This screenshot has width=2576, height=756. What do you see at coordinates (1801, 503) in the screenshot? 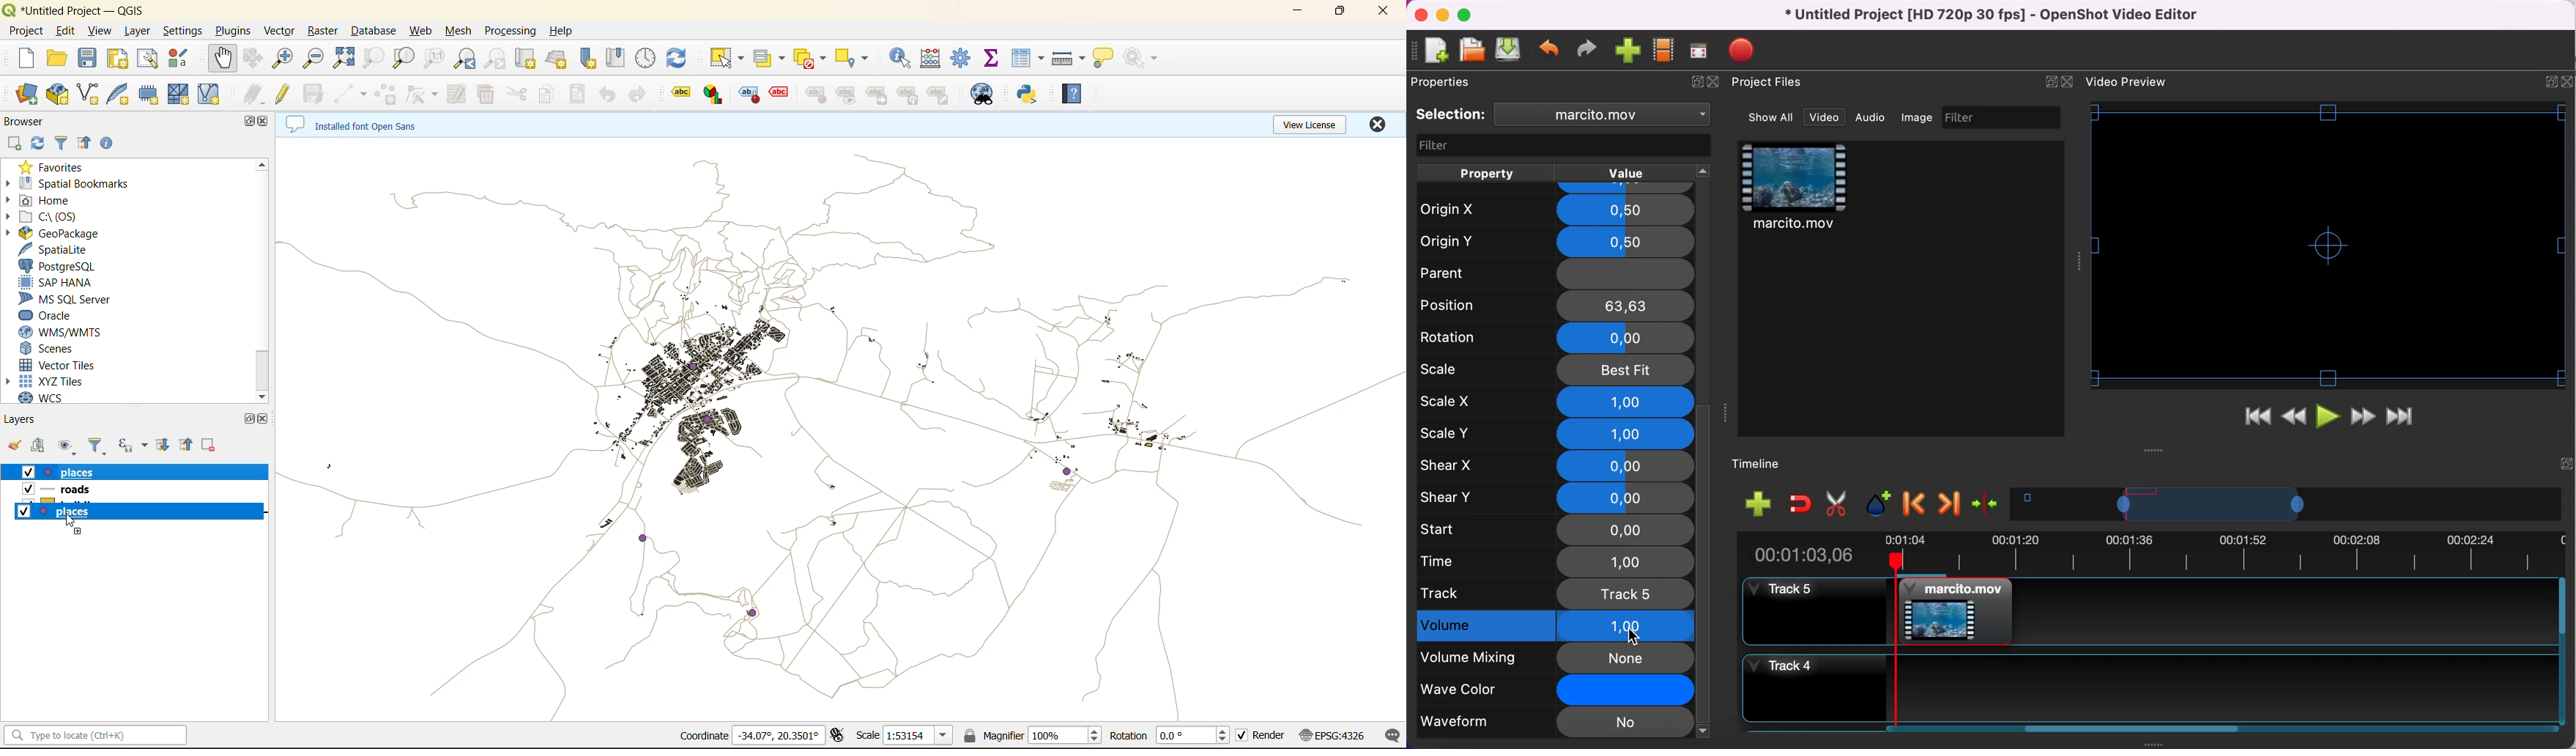
I see `enable snapping` at bounding box center [1801, 503].